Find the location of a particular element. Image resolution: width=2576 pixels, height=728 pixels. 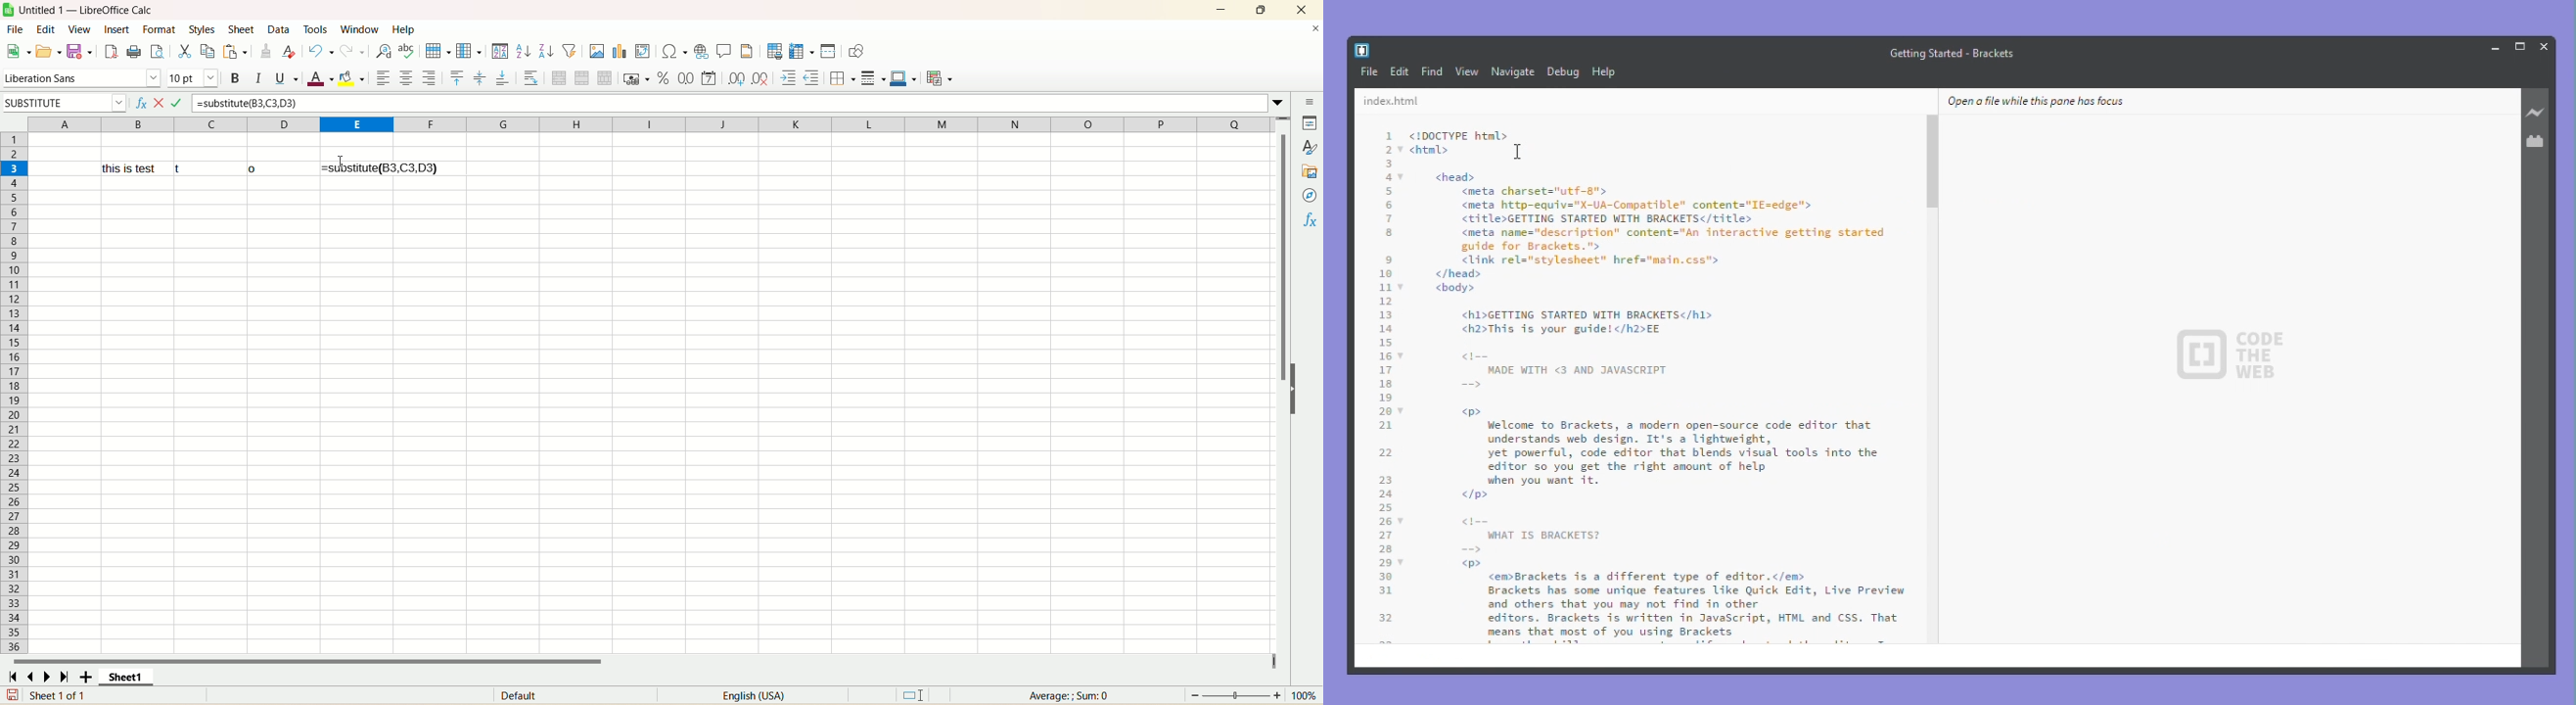

sort descending is located at coordinates (545, 52).